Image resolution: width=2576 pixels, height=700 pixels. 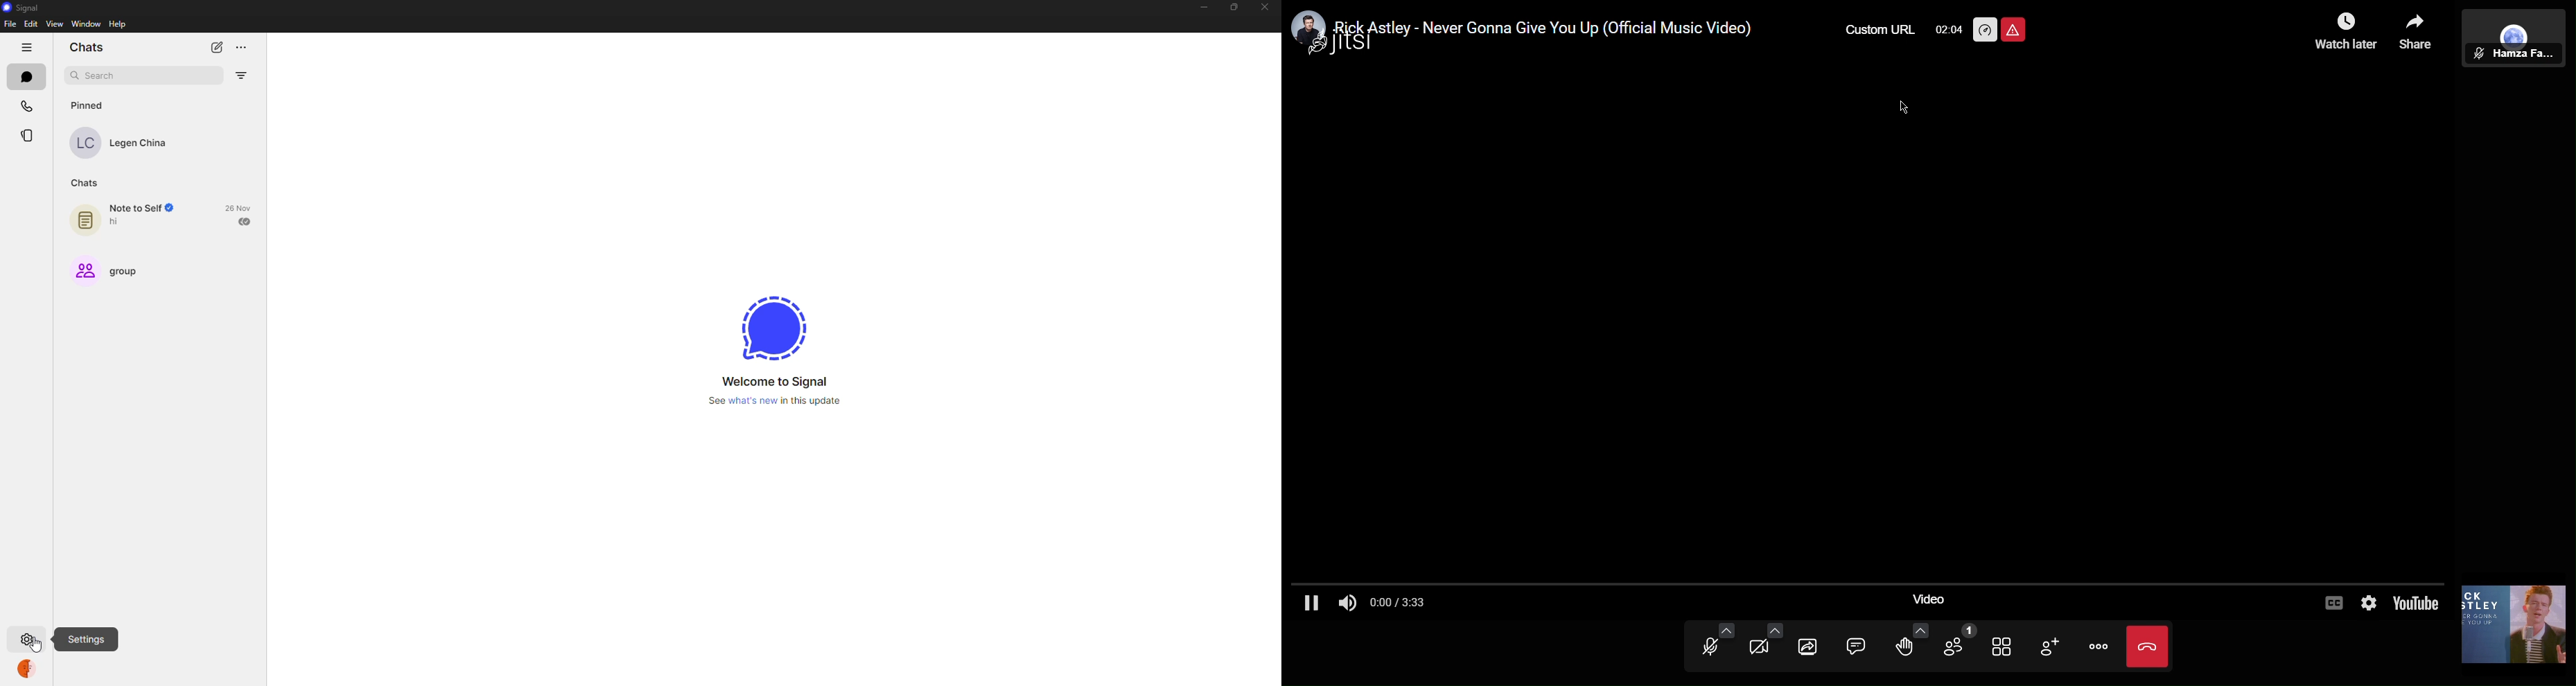 What do you see at coordinates (85, 25) in the screenshot?
I see `window` at bounding box center [85, 25].